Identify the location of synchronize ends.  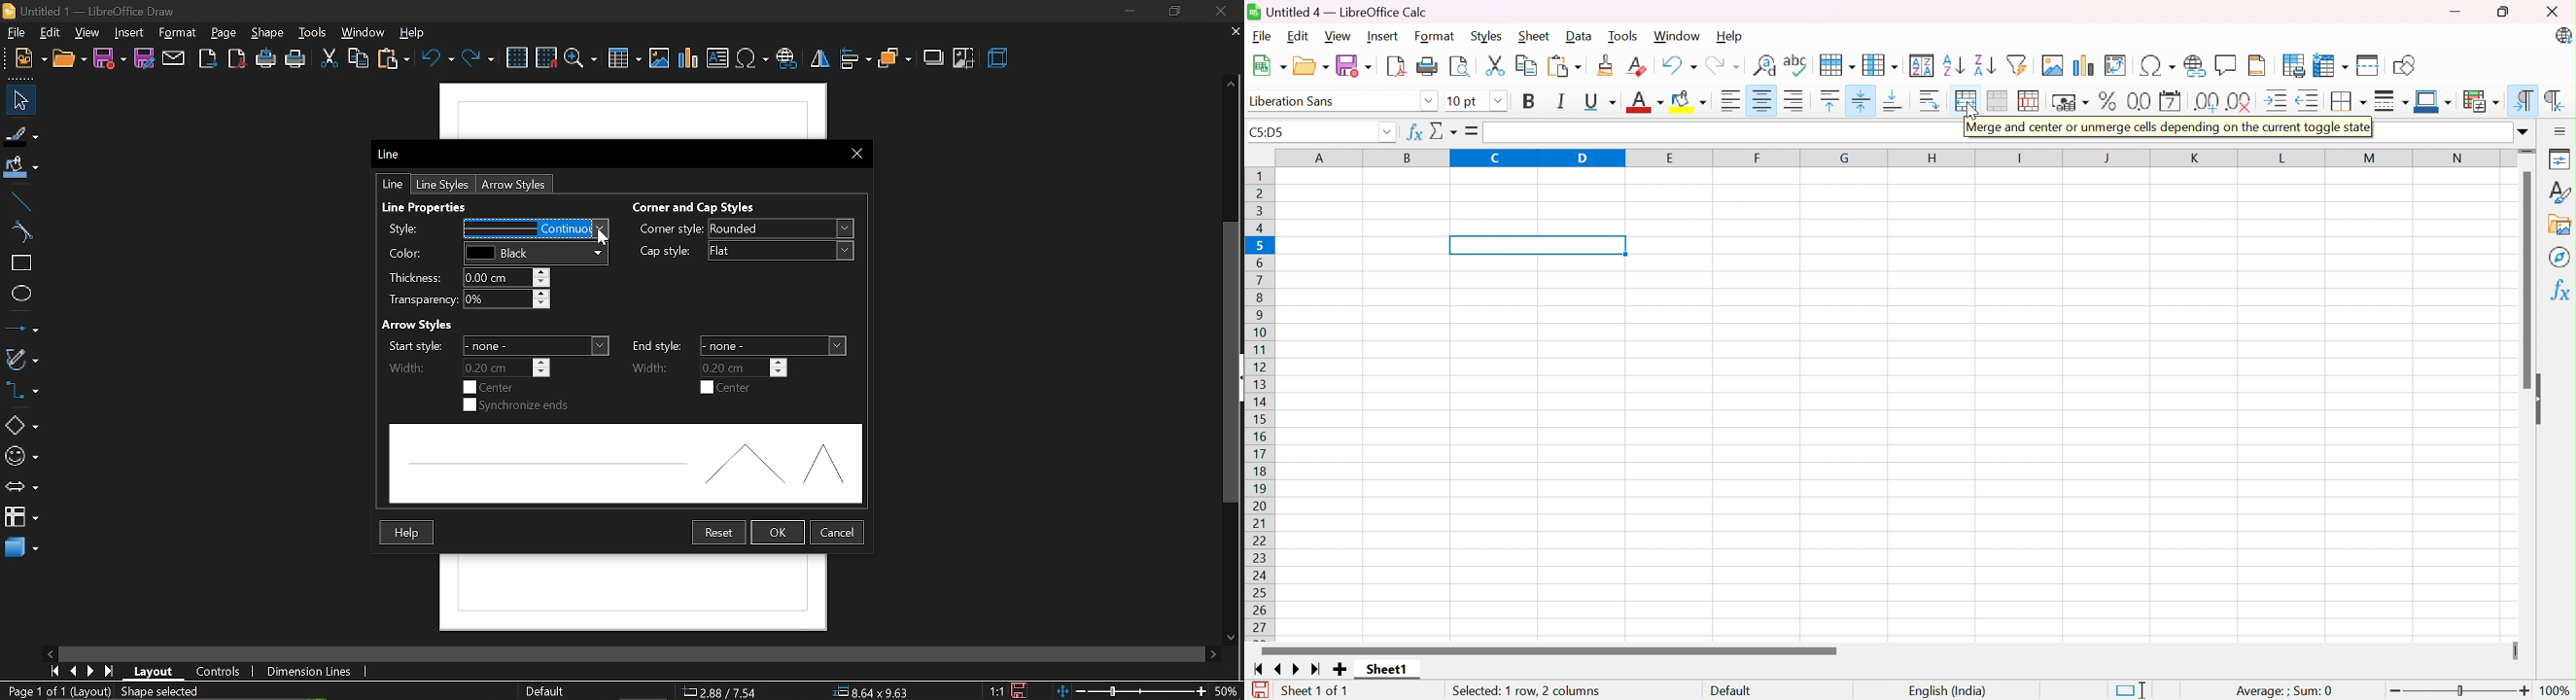
(510, 405).